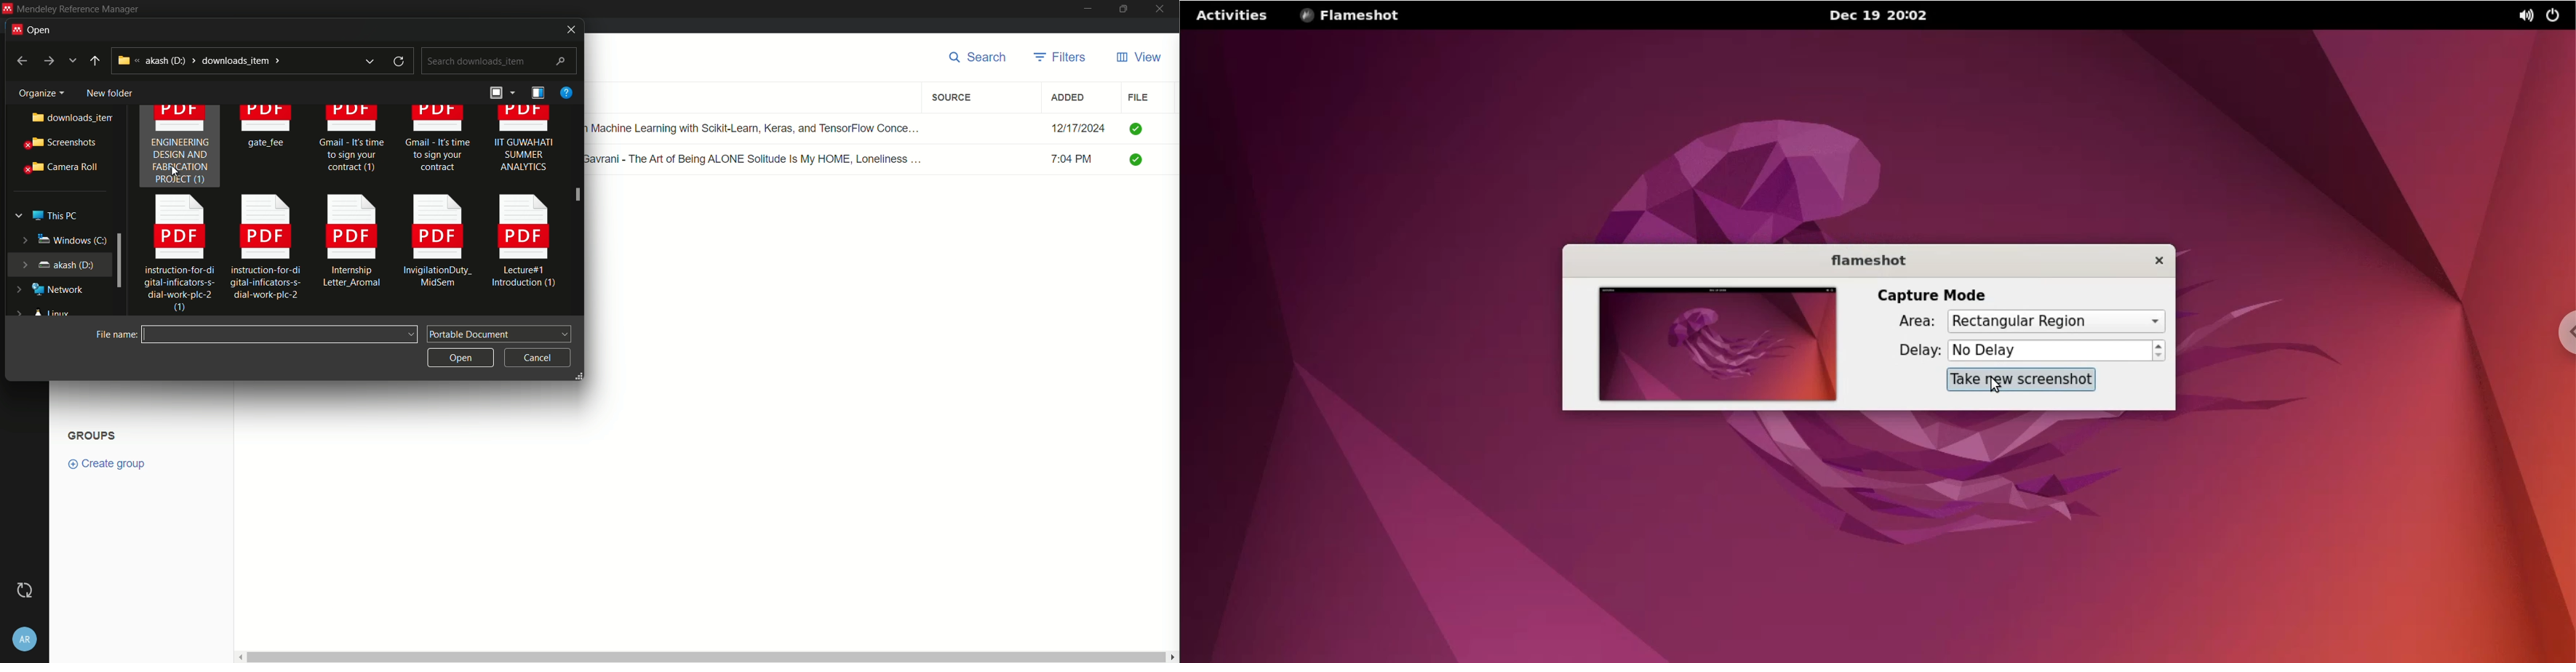 The height and width of the screenshot is (672, 2576). Describe the element at coordinates (498, 61) in the screenshot. I see `search downloads_item` at that location.